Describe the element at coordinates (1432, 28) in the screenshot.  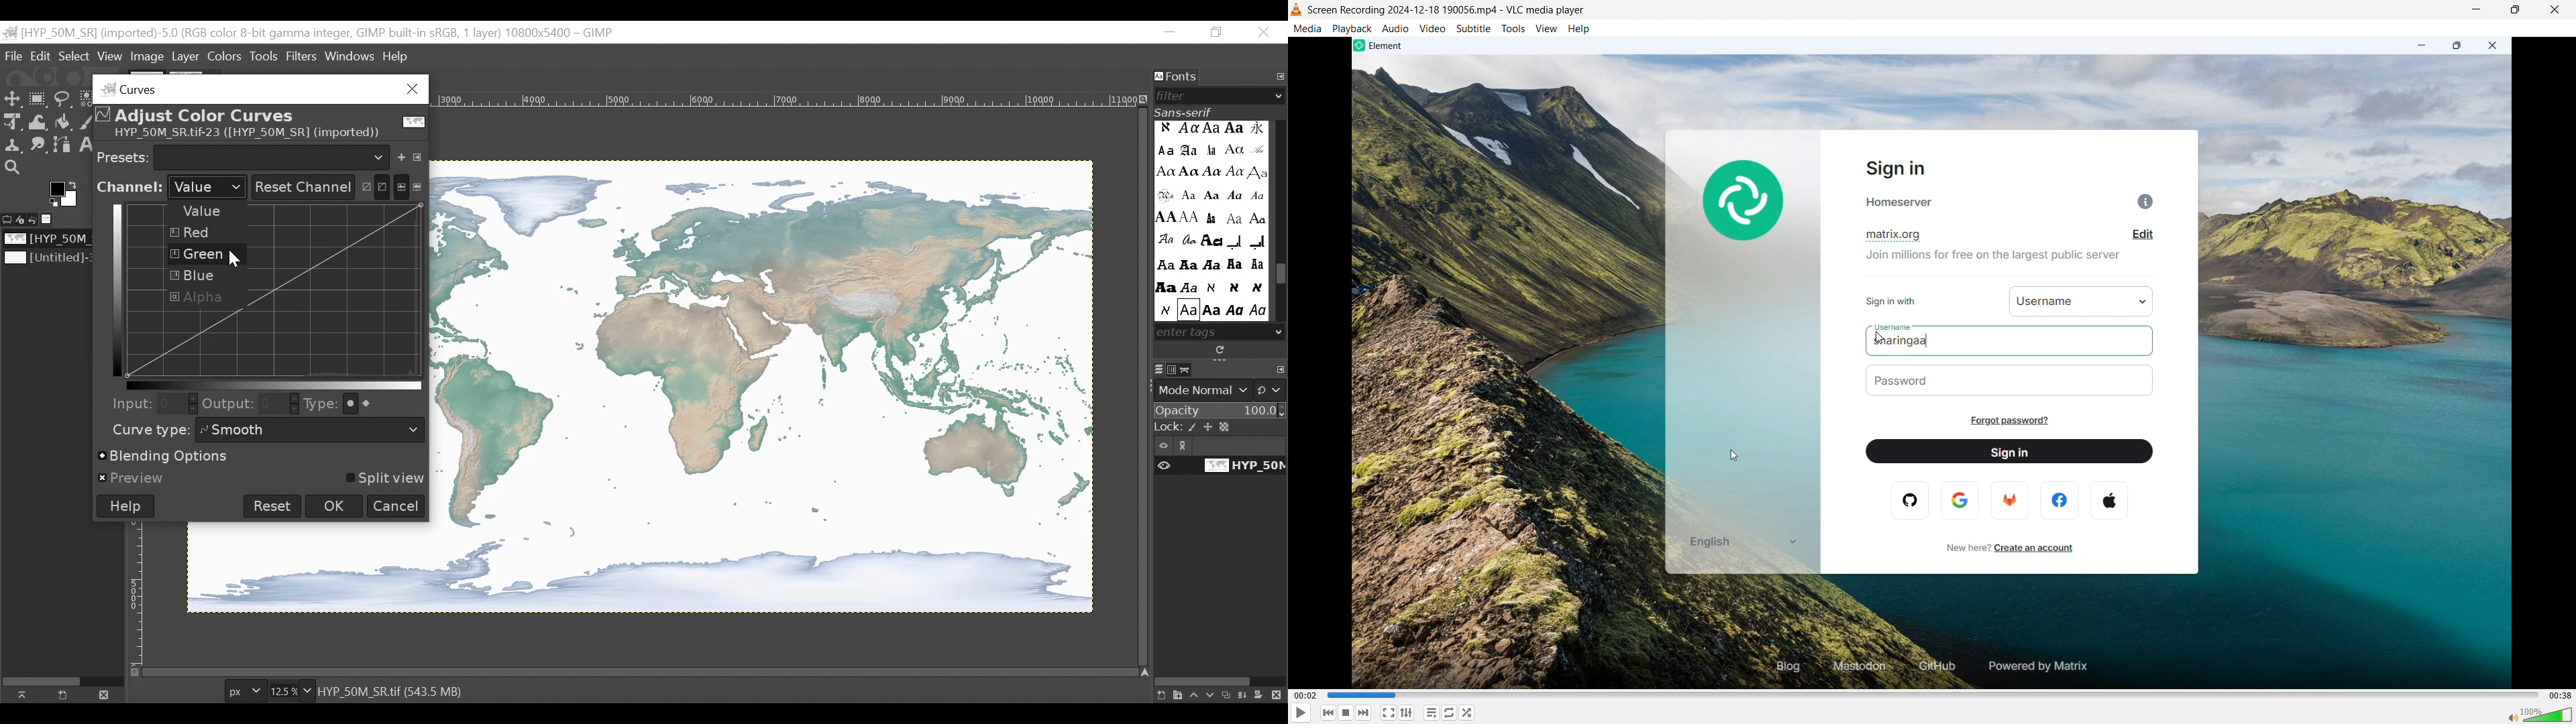
I see `video` at that location.